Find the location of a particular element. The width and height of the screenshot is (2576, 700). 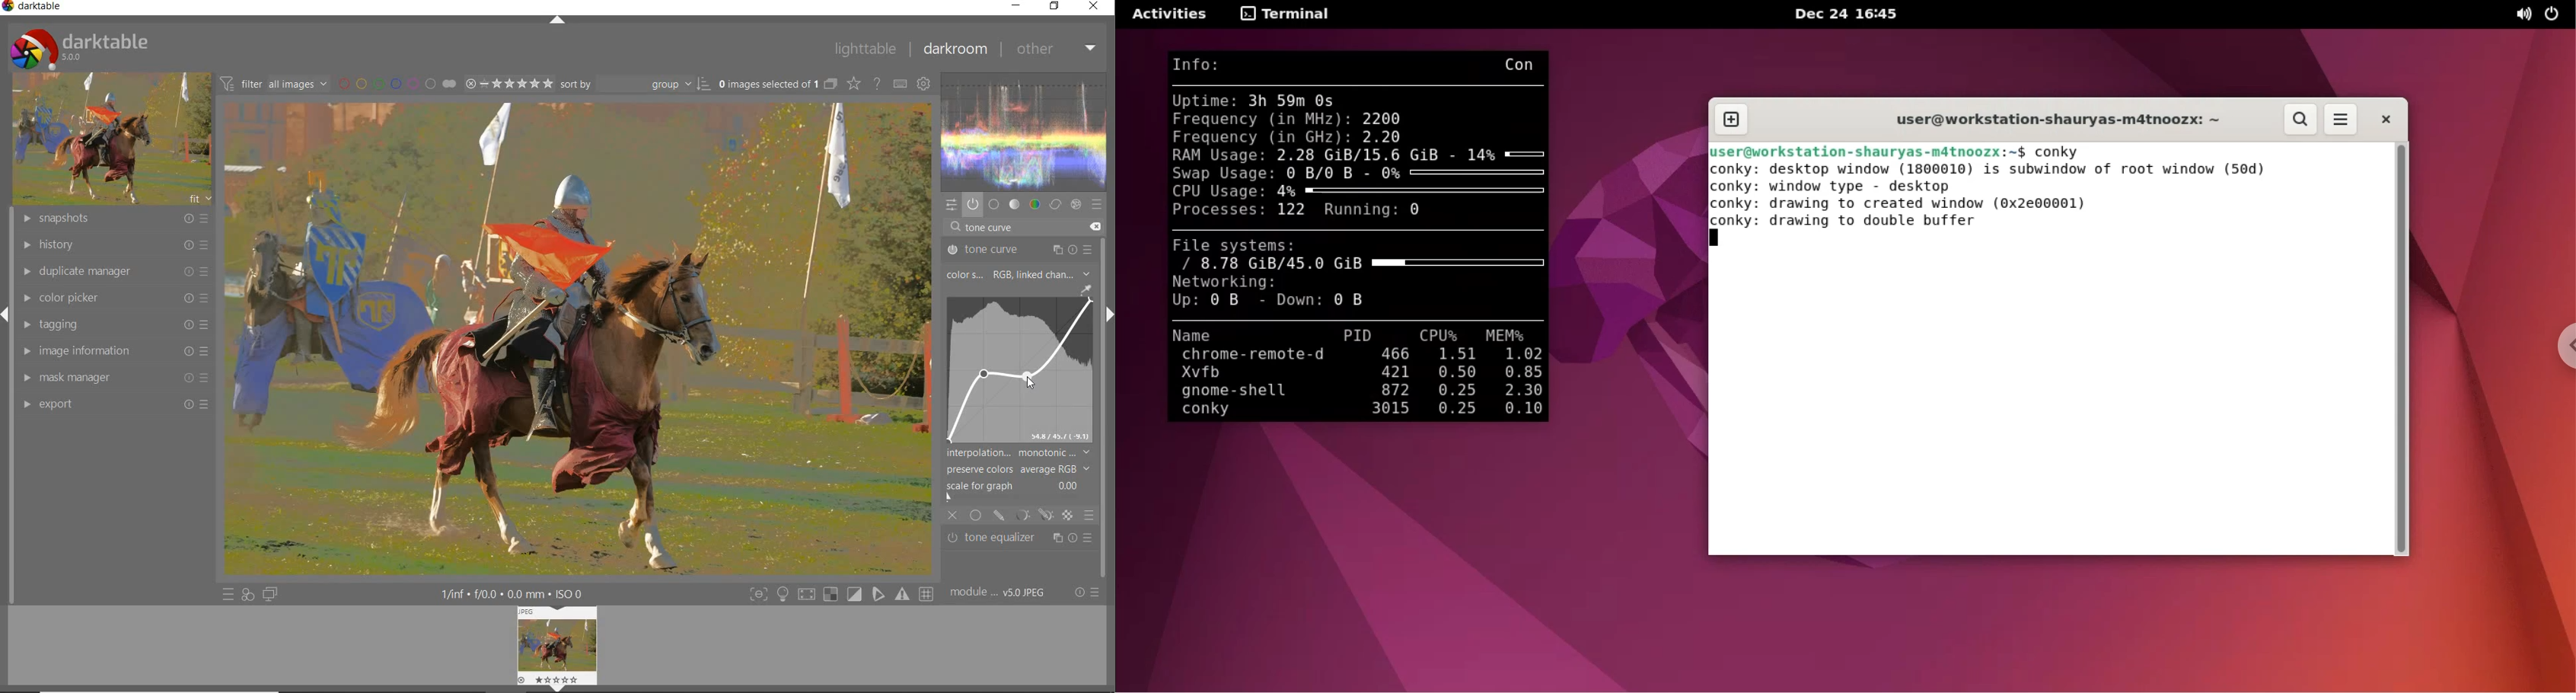

show only active modules is located at coordinates (973, 205).